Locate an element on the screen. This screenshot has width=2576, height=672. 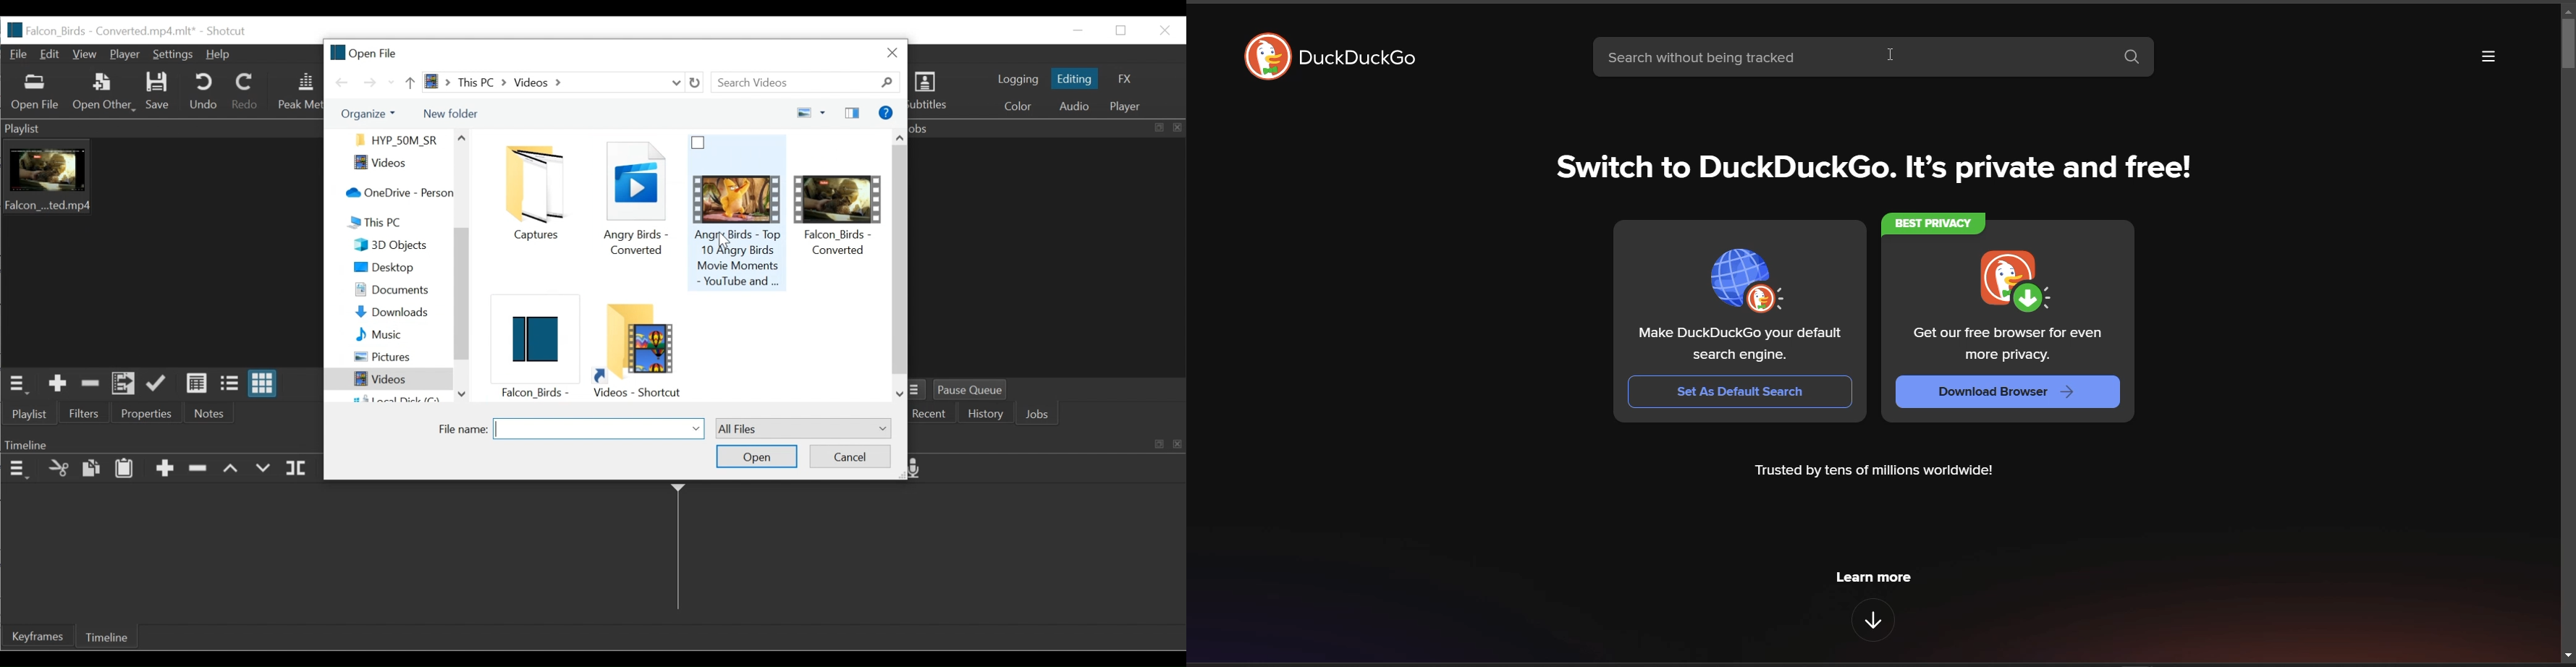
View as files is located at coordinates (232, 384).